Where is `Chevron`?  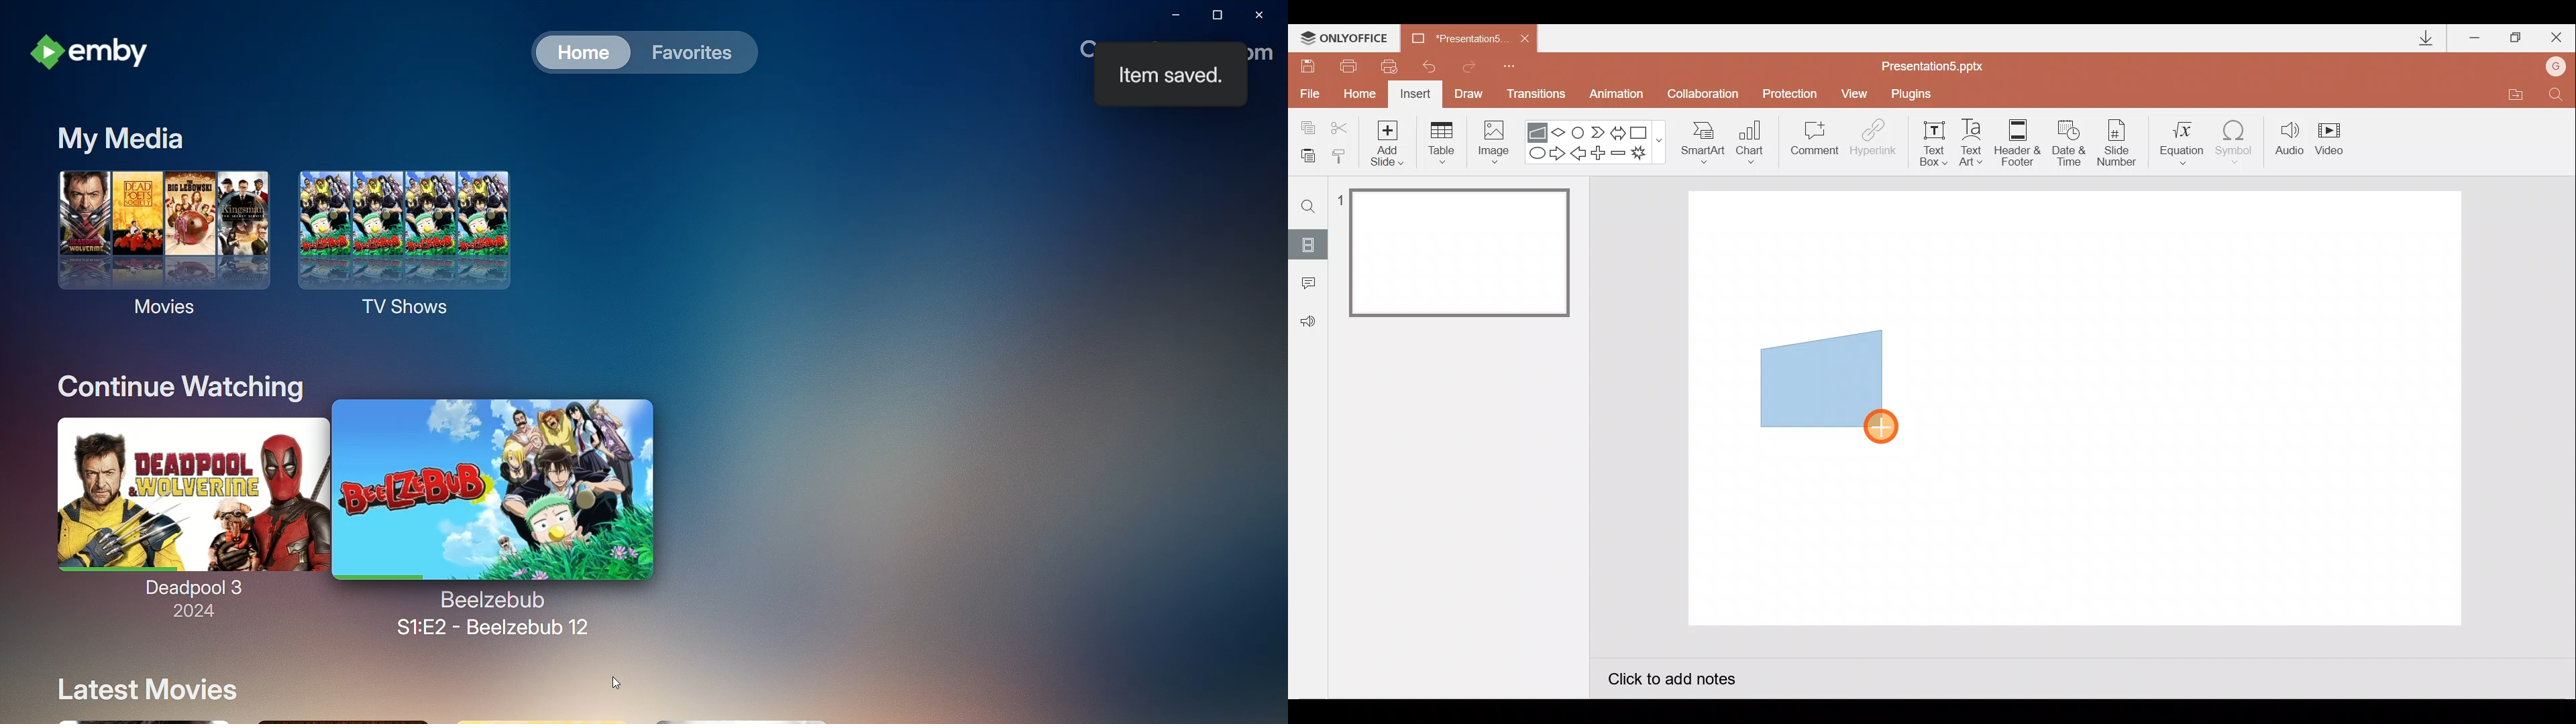 Chevron is located at coordinates (1599, 133).